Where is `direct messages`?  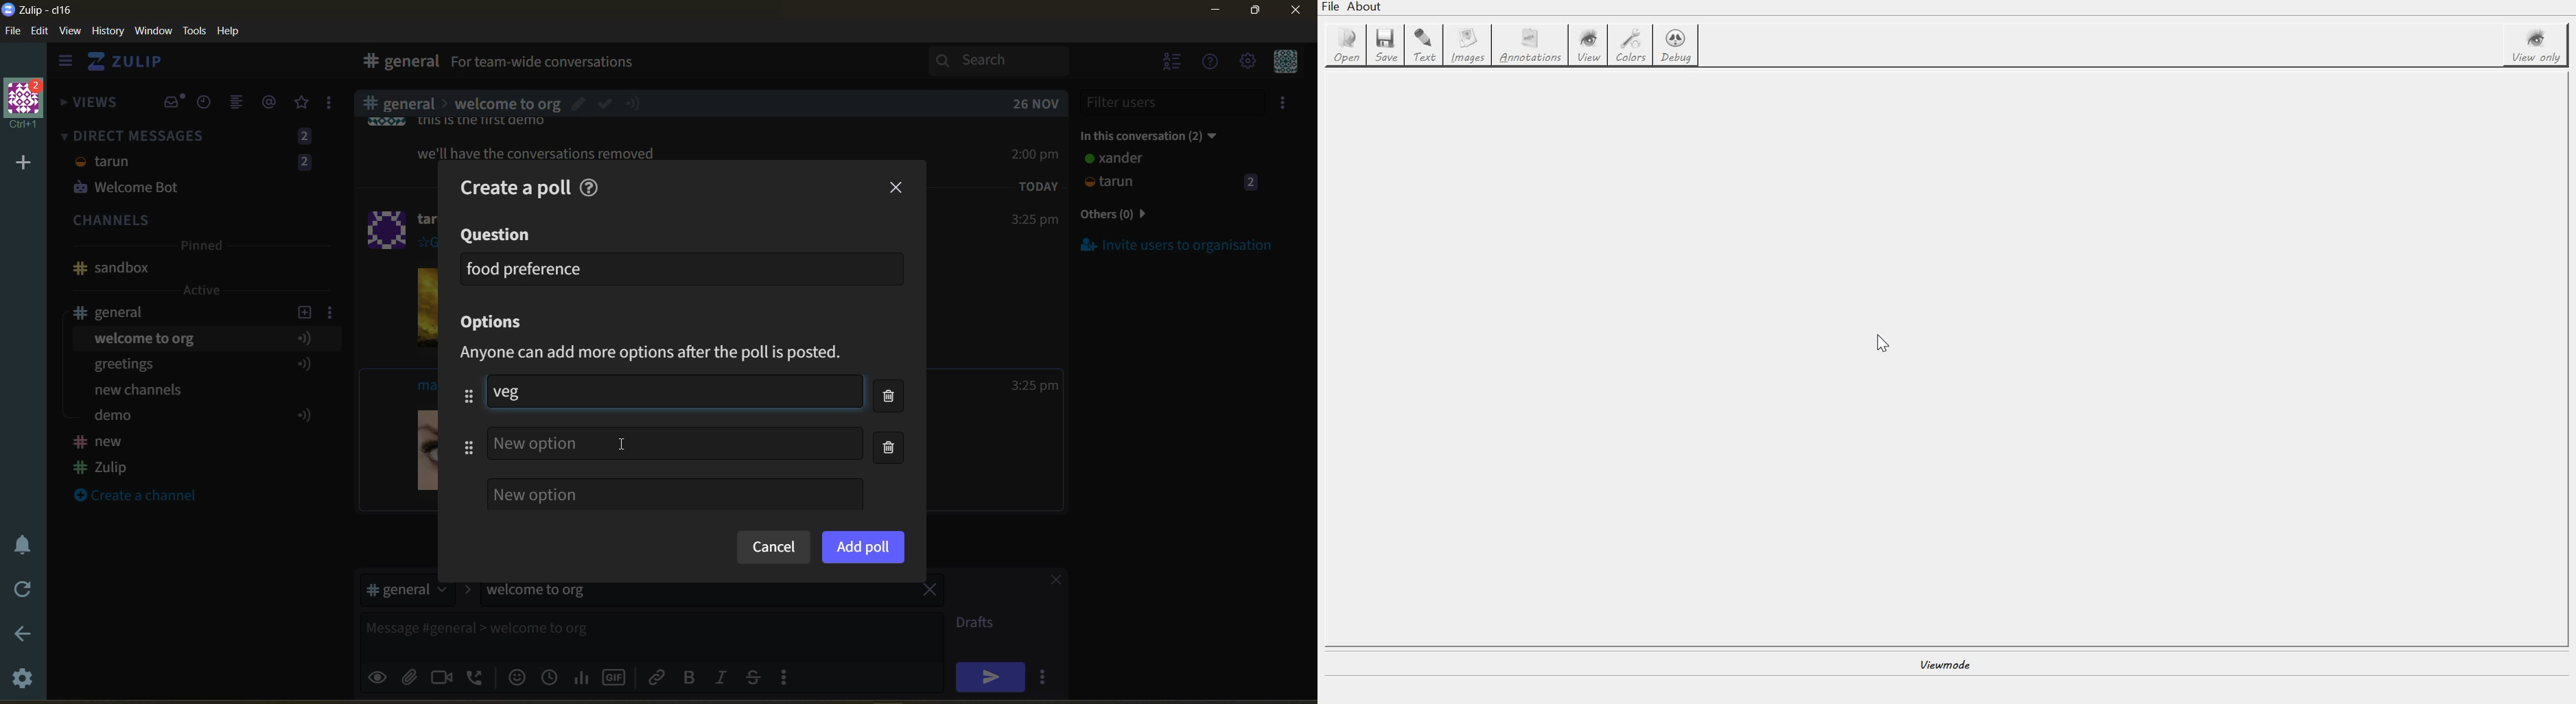
direct messages is located at coordinates (198, 164).